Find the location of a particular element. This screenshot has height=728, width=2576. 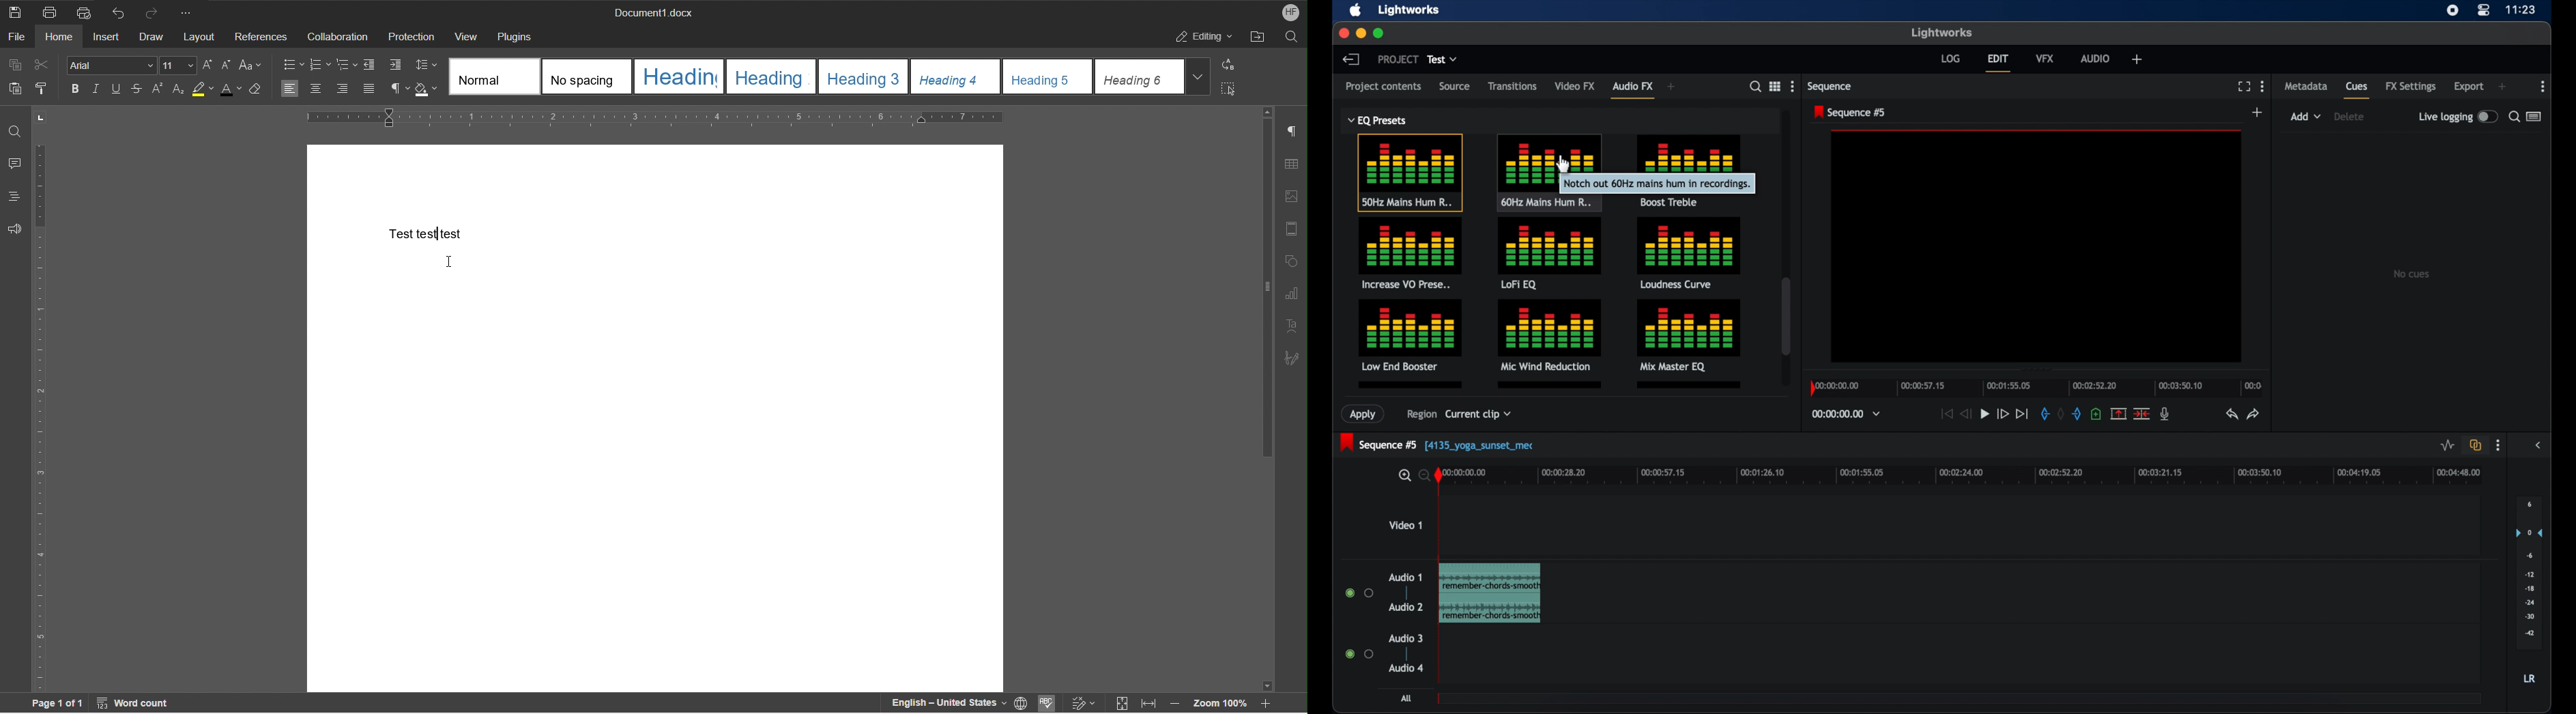

Feedback and Support is located at coordinates (14, 229).